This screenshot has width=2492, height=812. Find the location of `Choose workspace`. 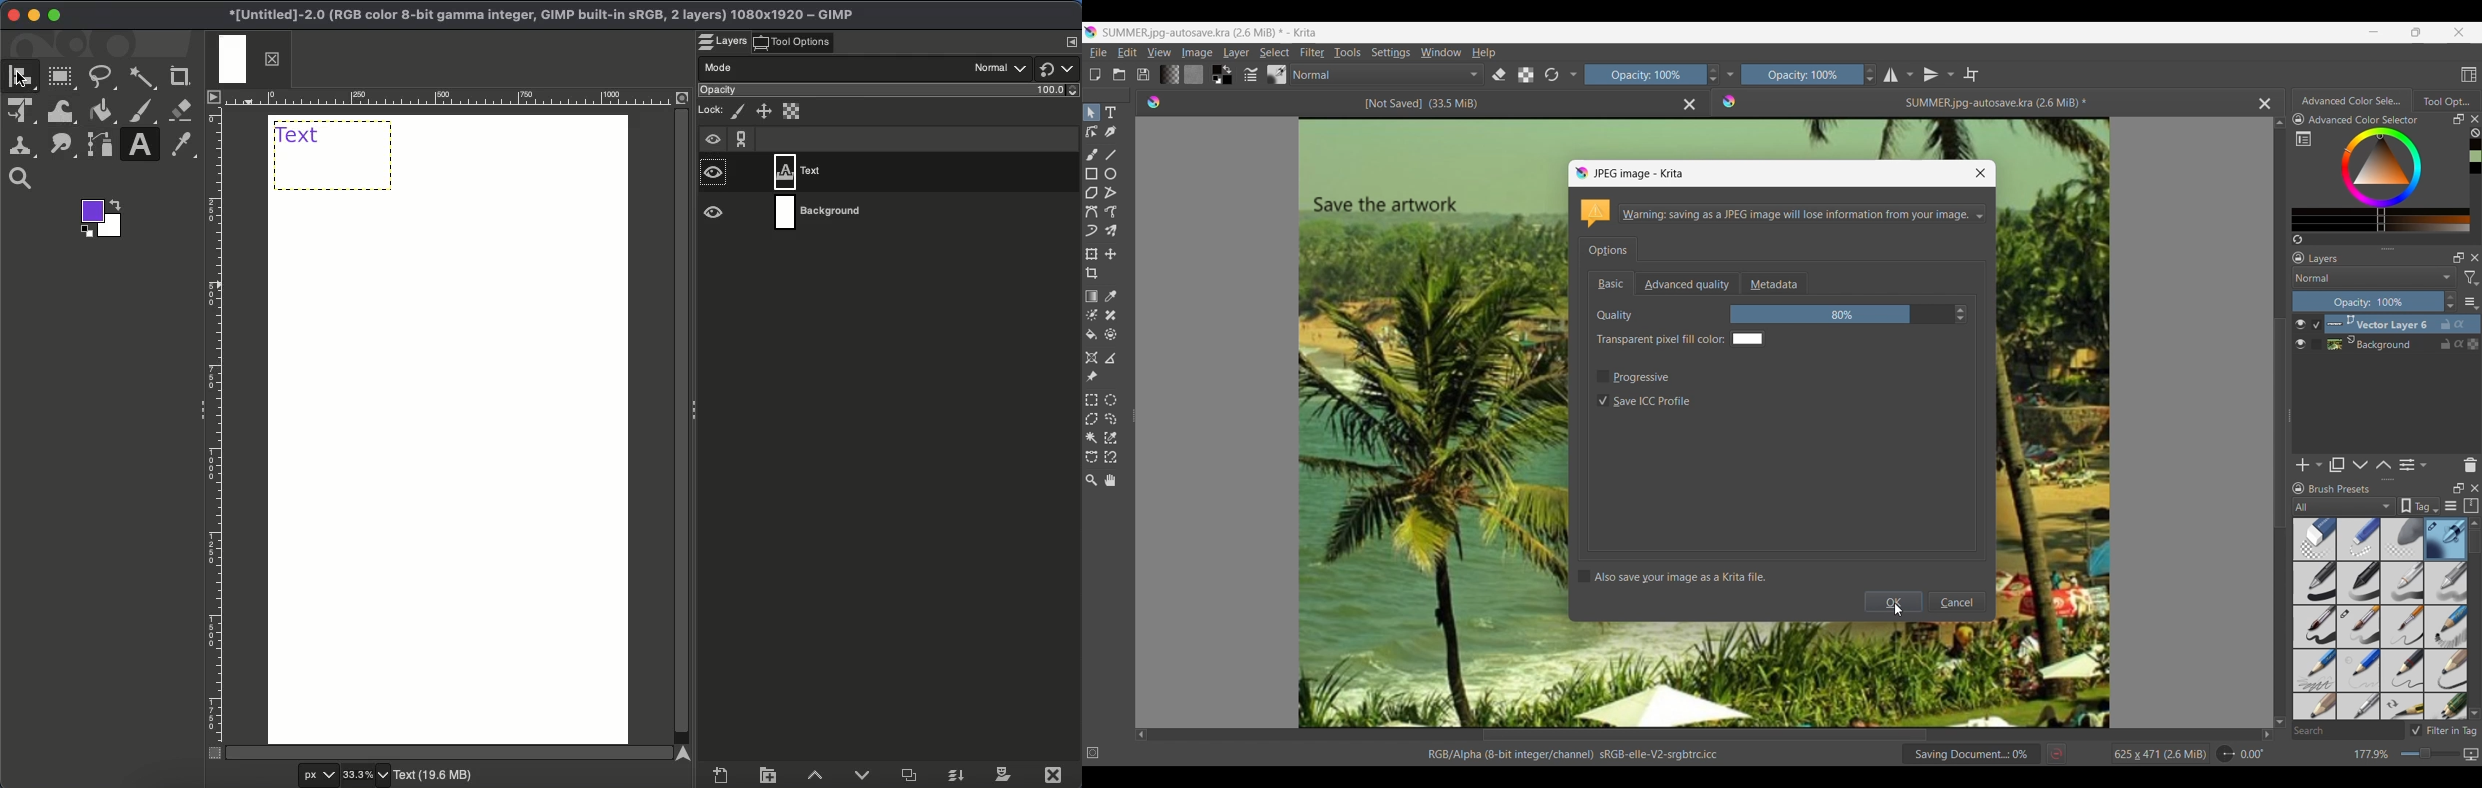

Choose workspace is located at coordinates (2470, 74).